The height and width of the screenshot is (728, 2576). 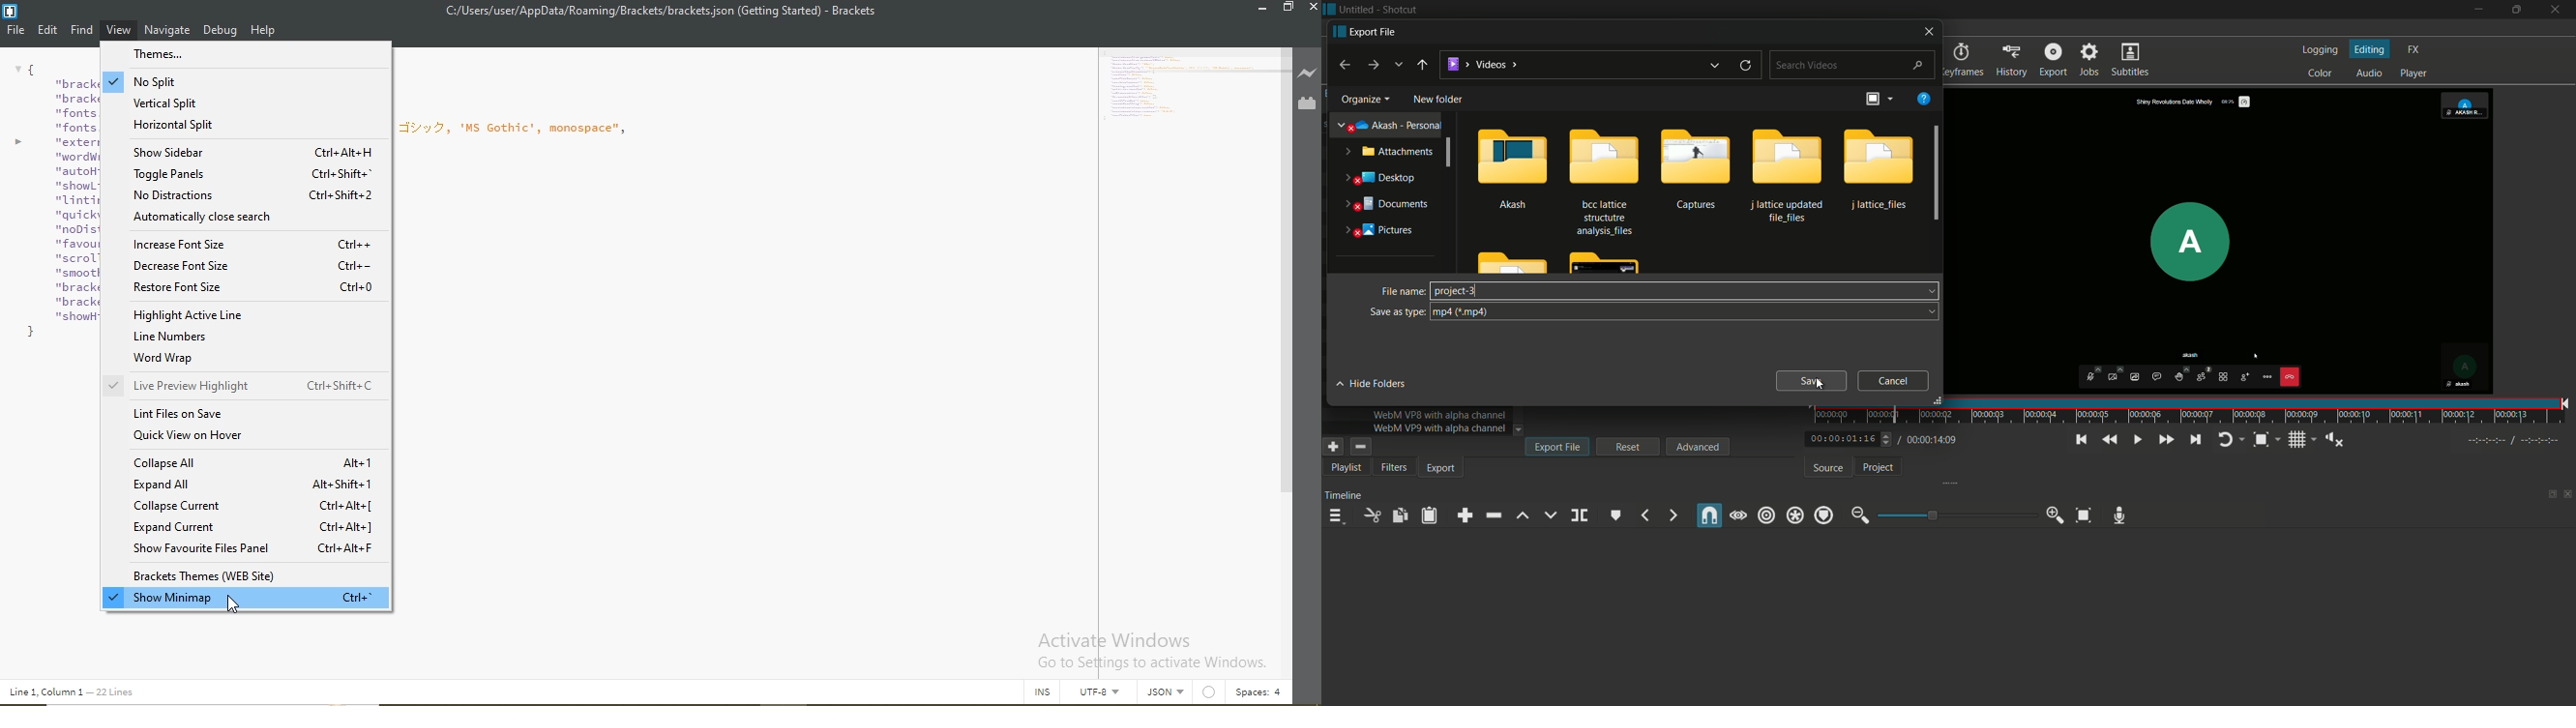 I want to click on horizontal split, so click(x=240, y=126).